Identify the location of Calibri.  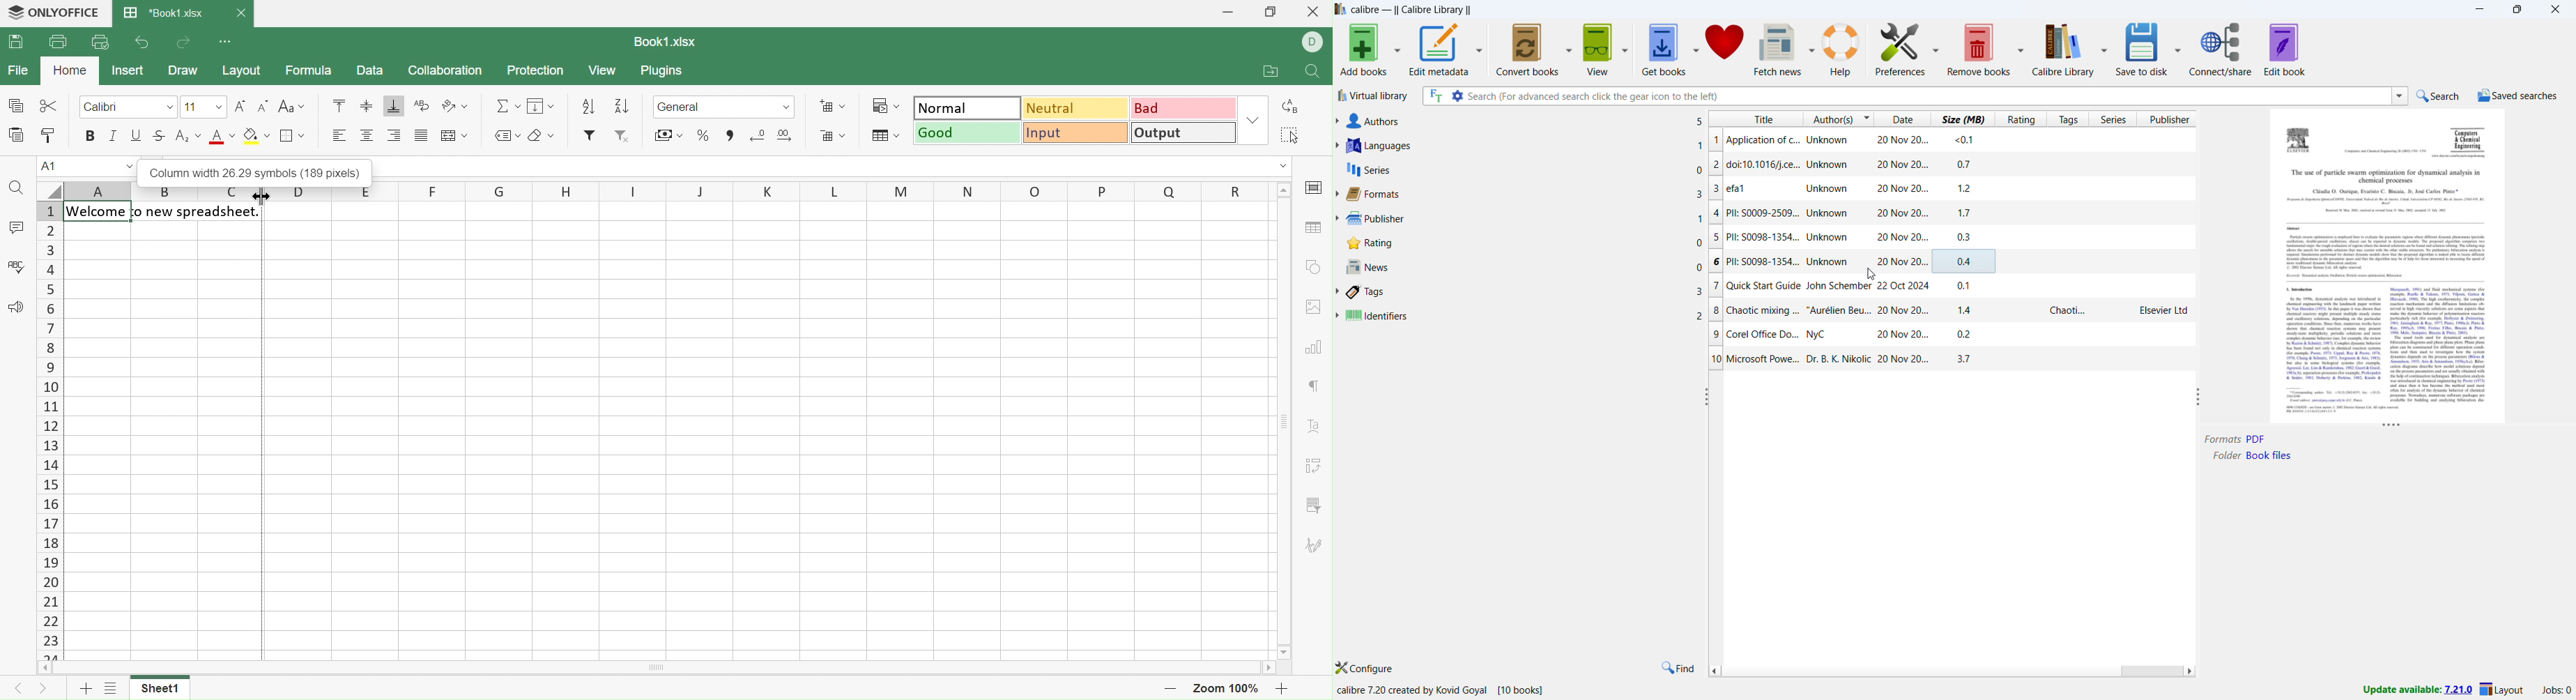
(103, 106).